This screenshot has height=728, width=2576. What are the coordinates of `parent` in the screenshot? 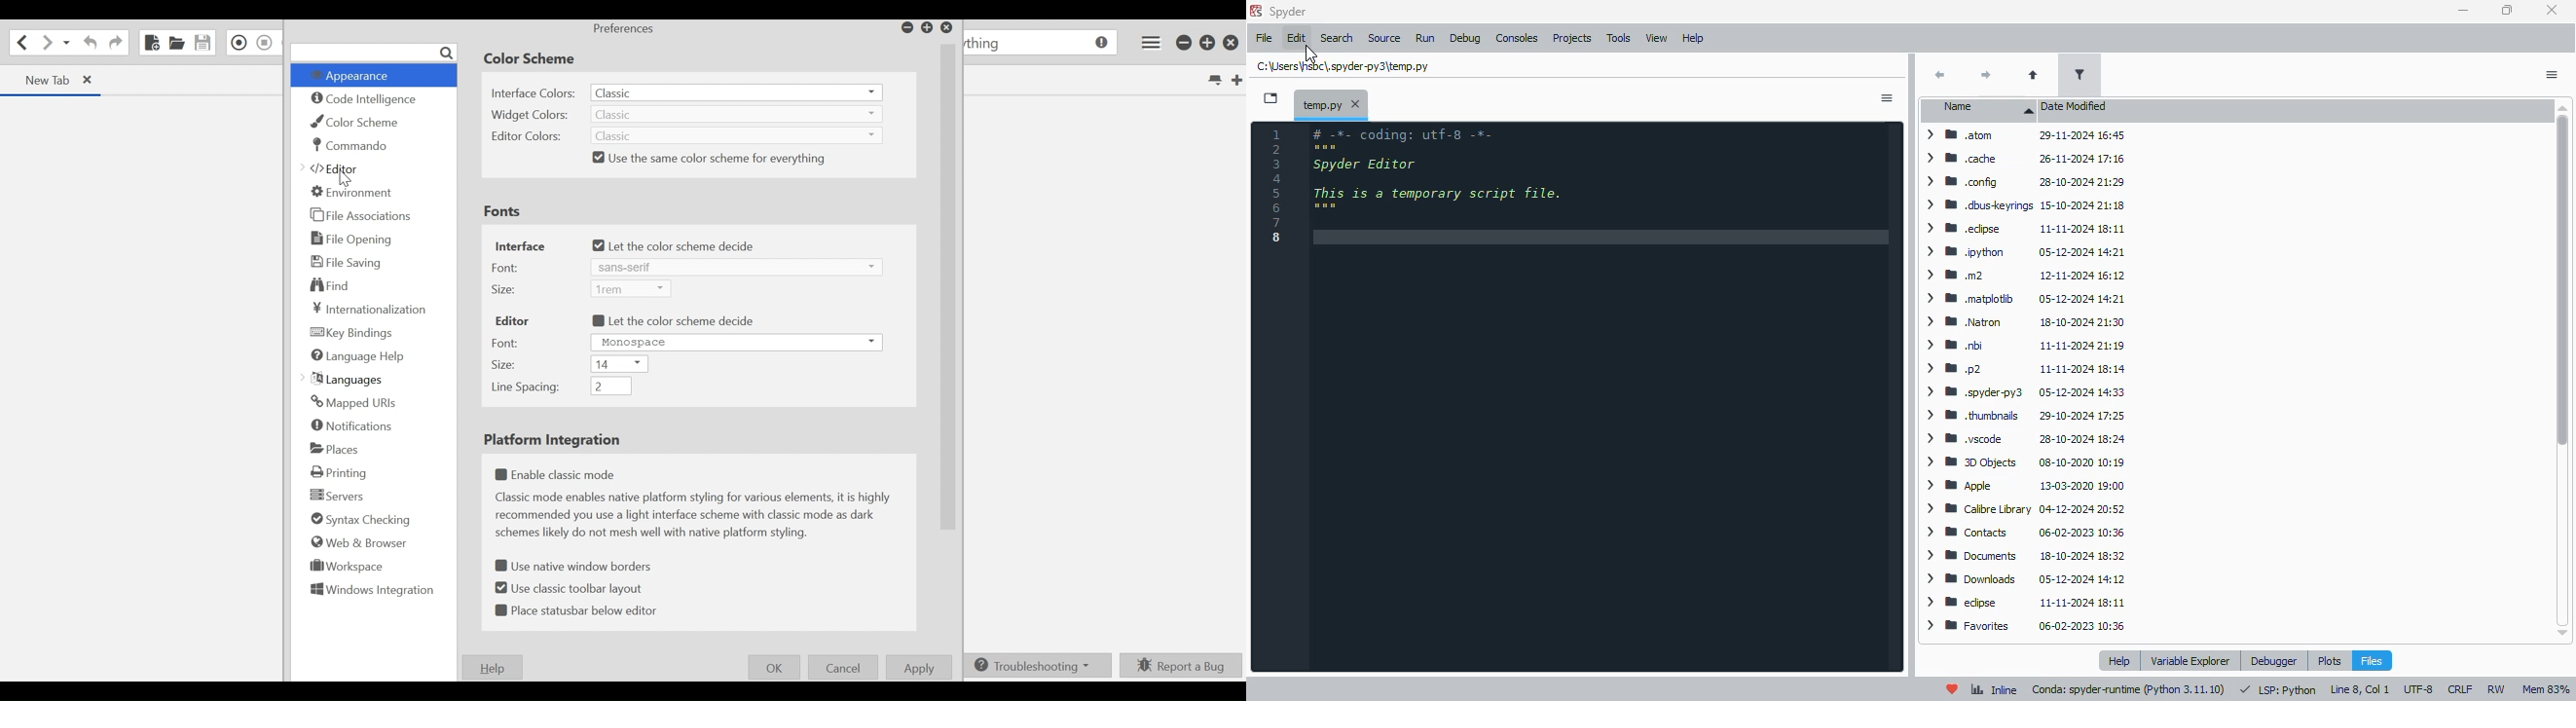 It's located at (2032, 76).